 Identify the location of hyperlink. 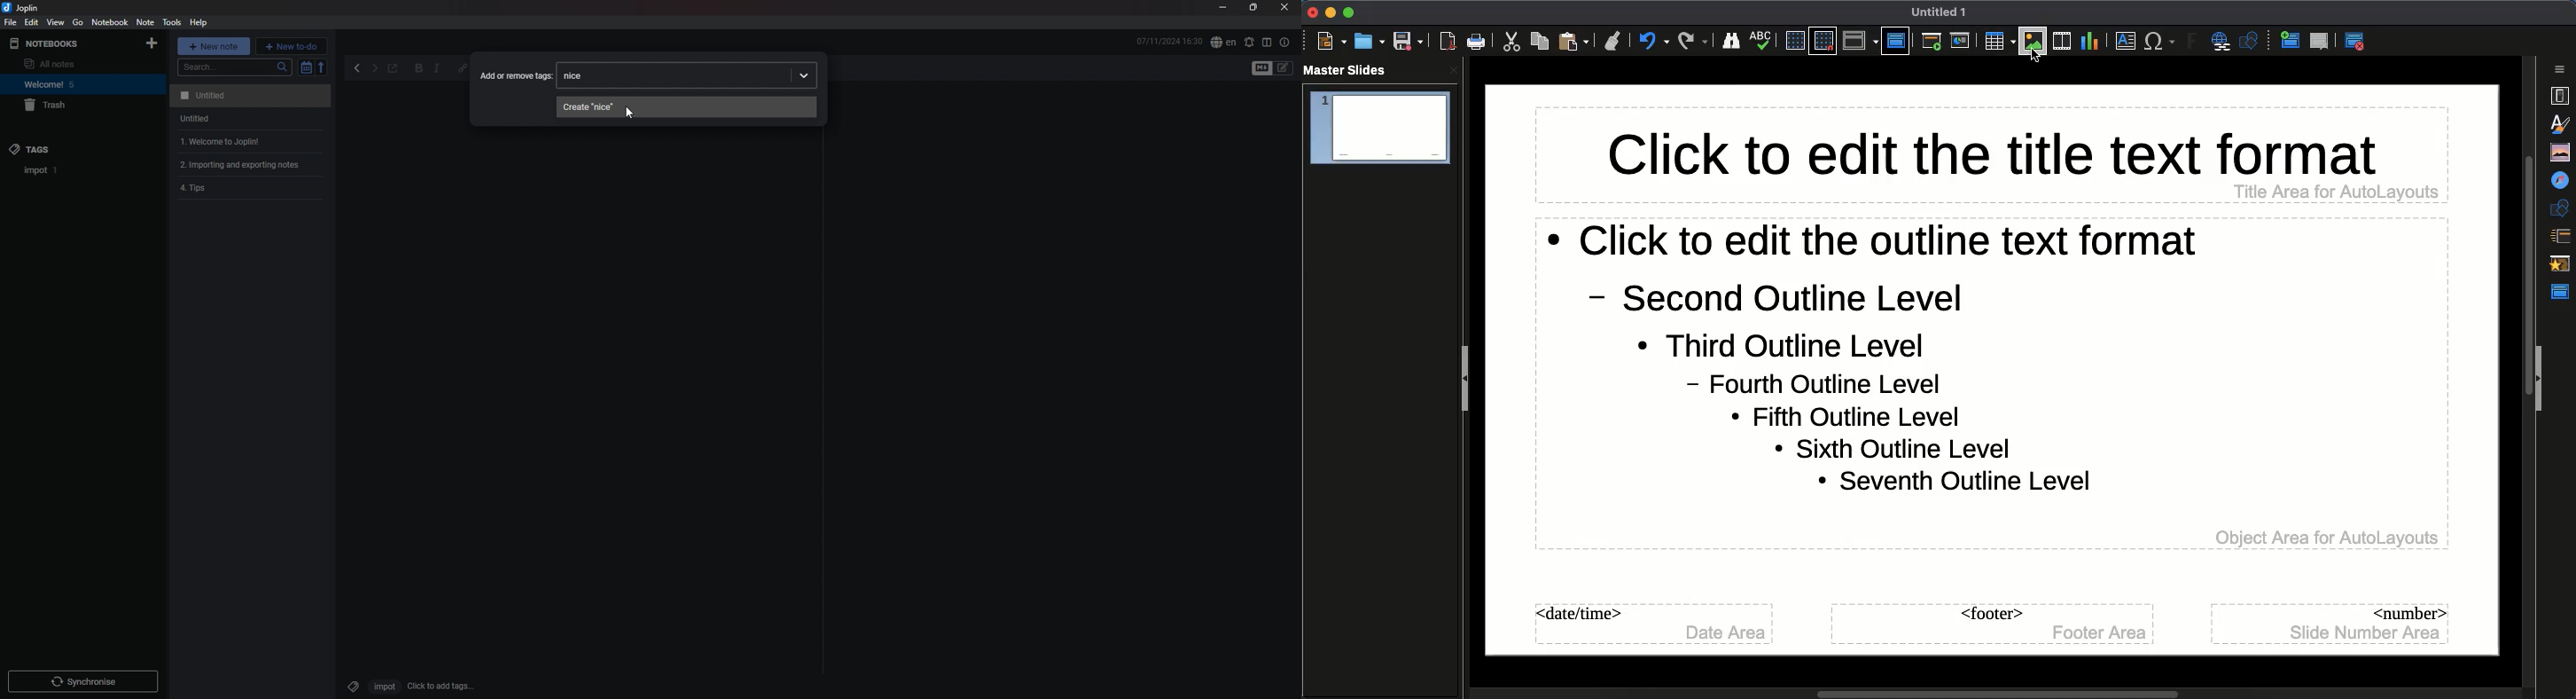
(463, 67).